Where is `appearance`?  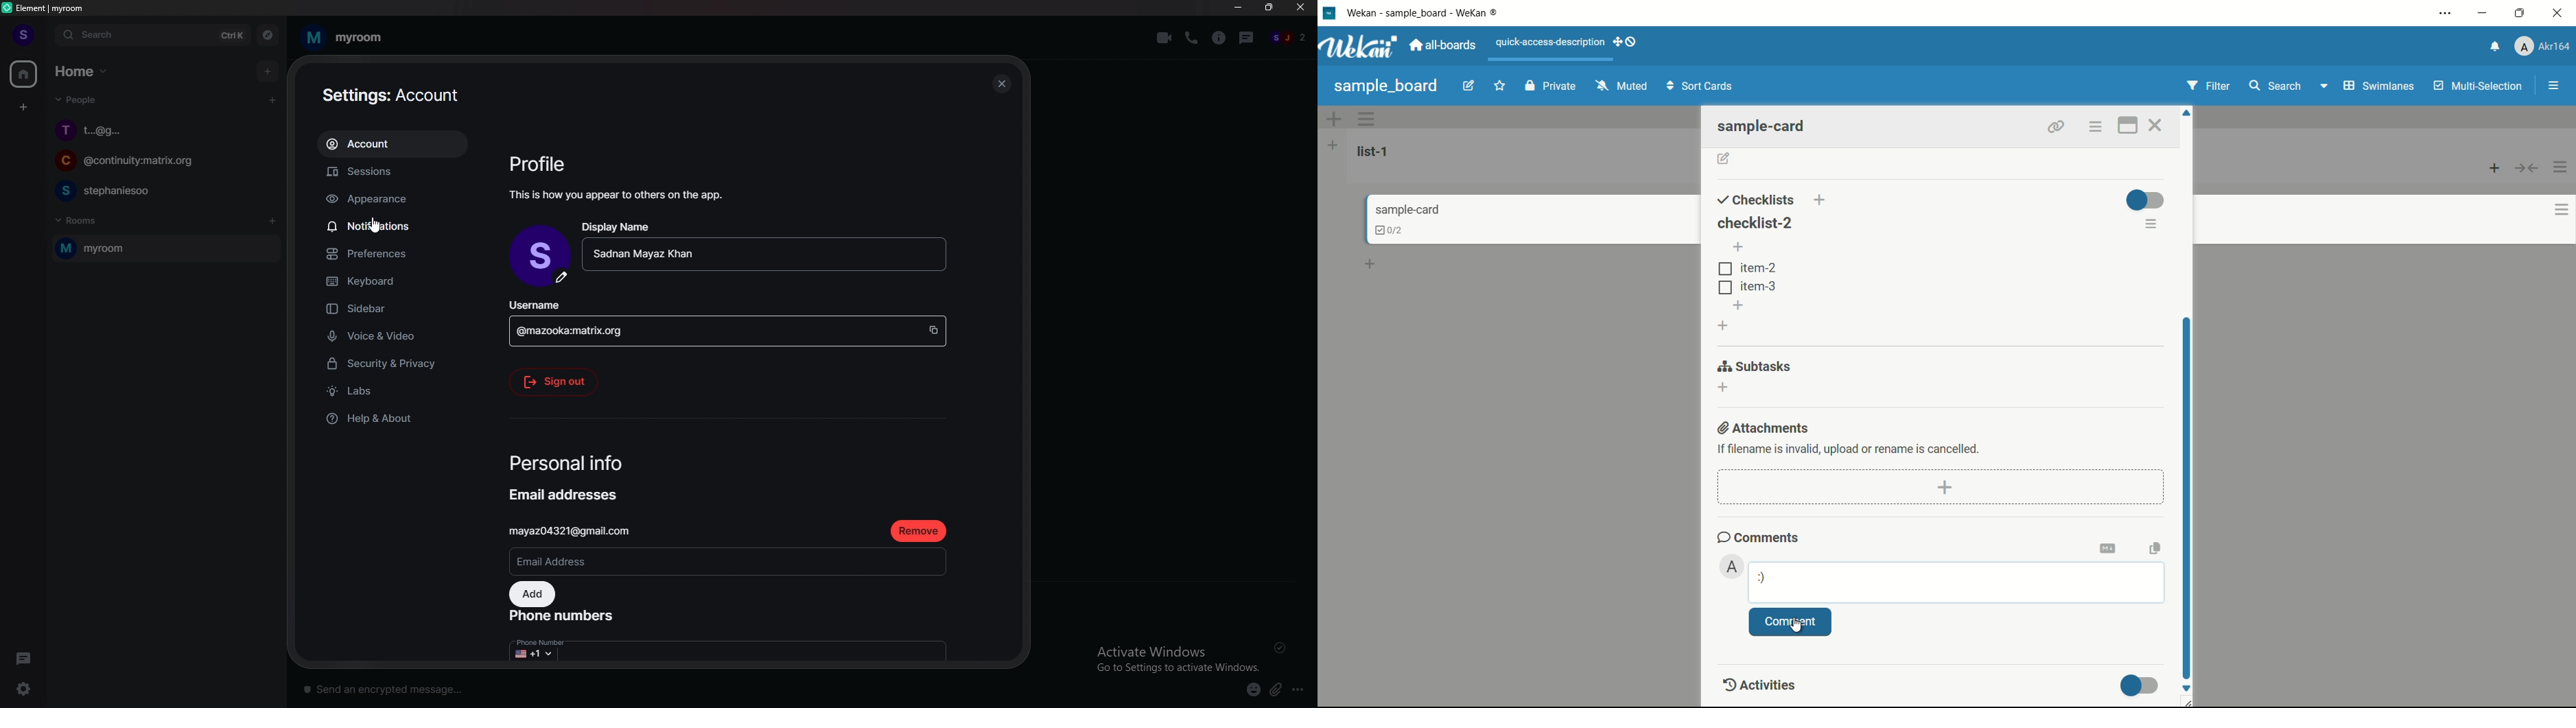
appearance is located at coordinates (397, 200).